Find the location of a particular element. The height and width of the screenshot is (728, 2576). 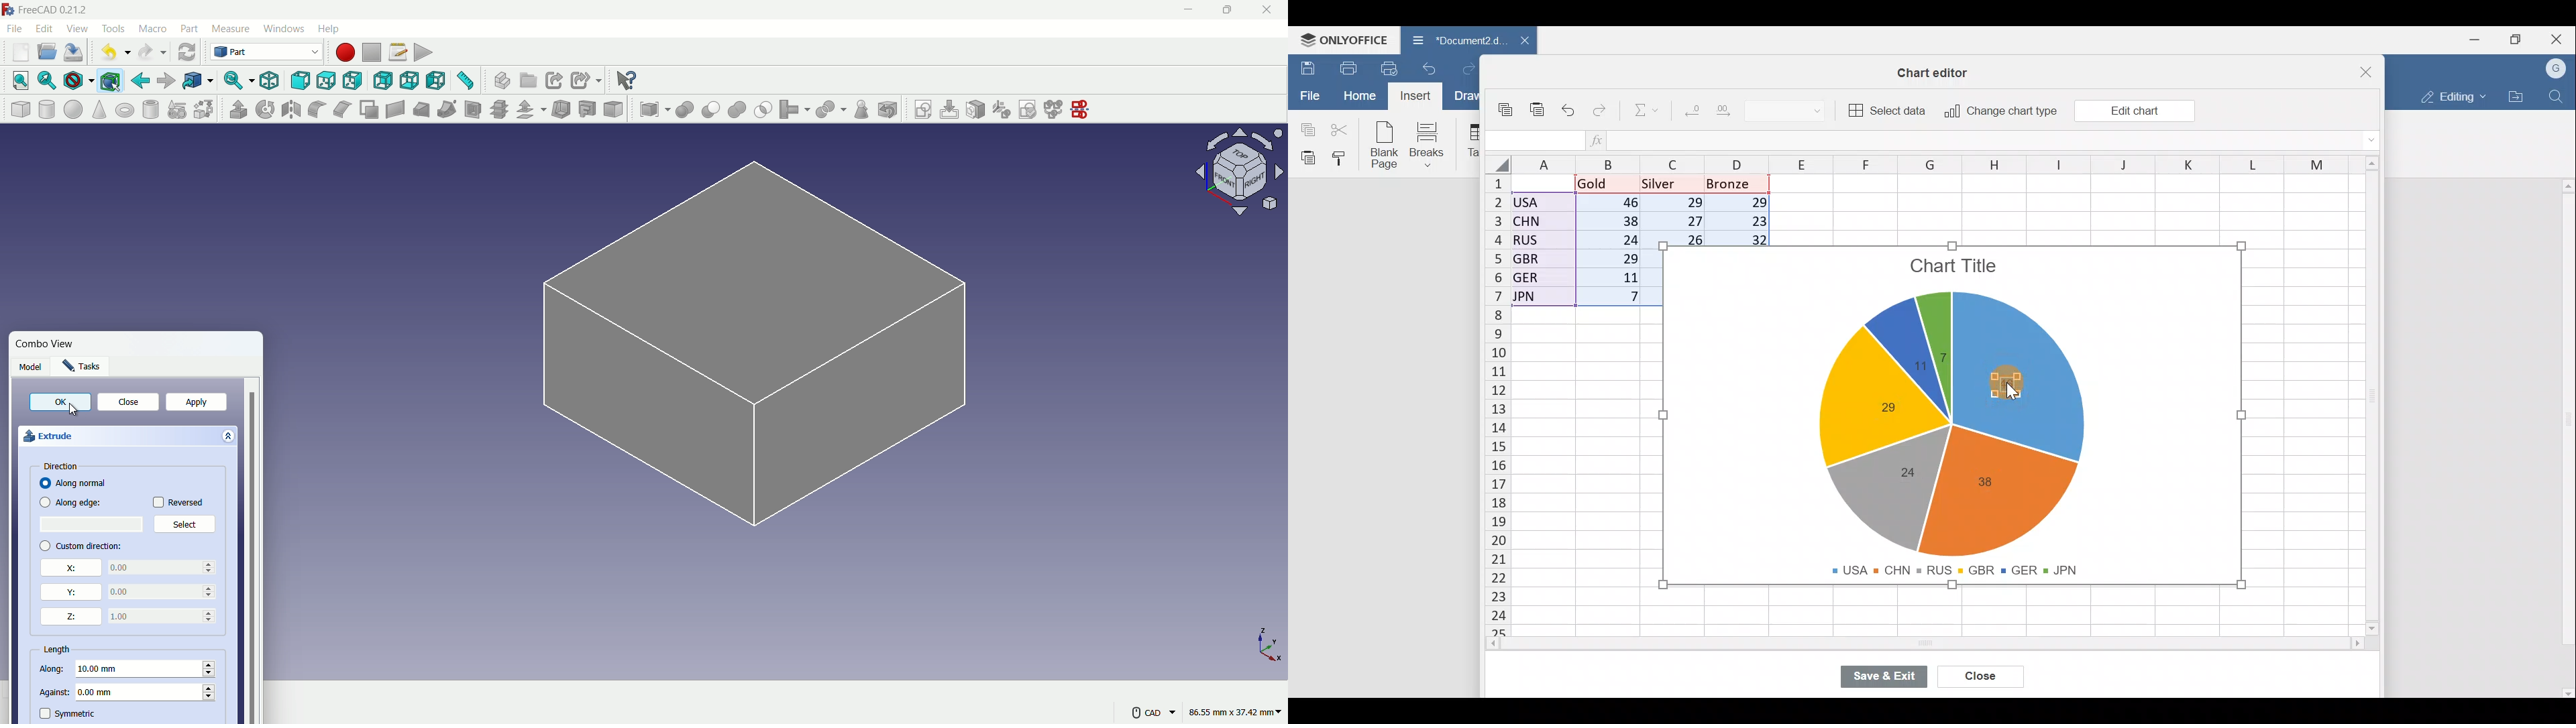

new file is located at coordinates (20, 53).